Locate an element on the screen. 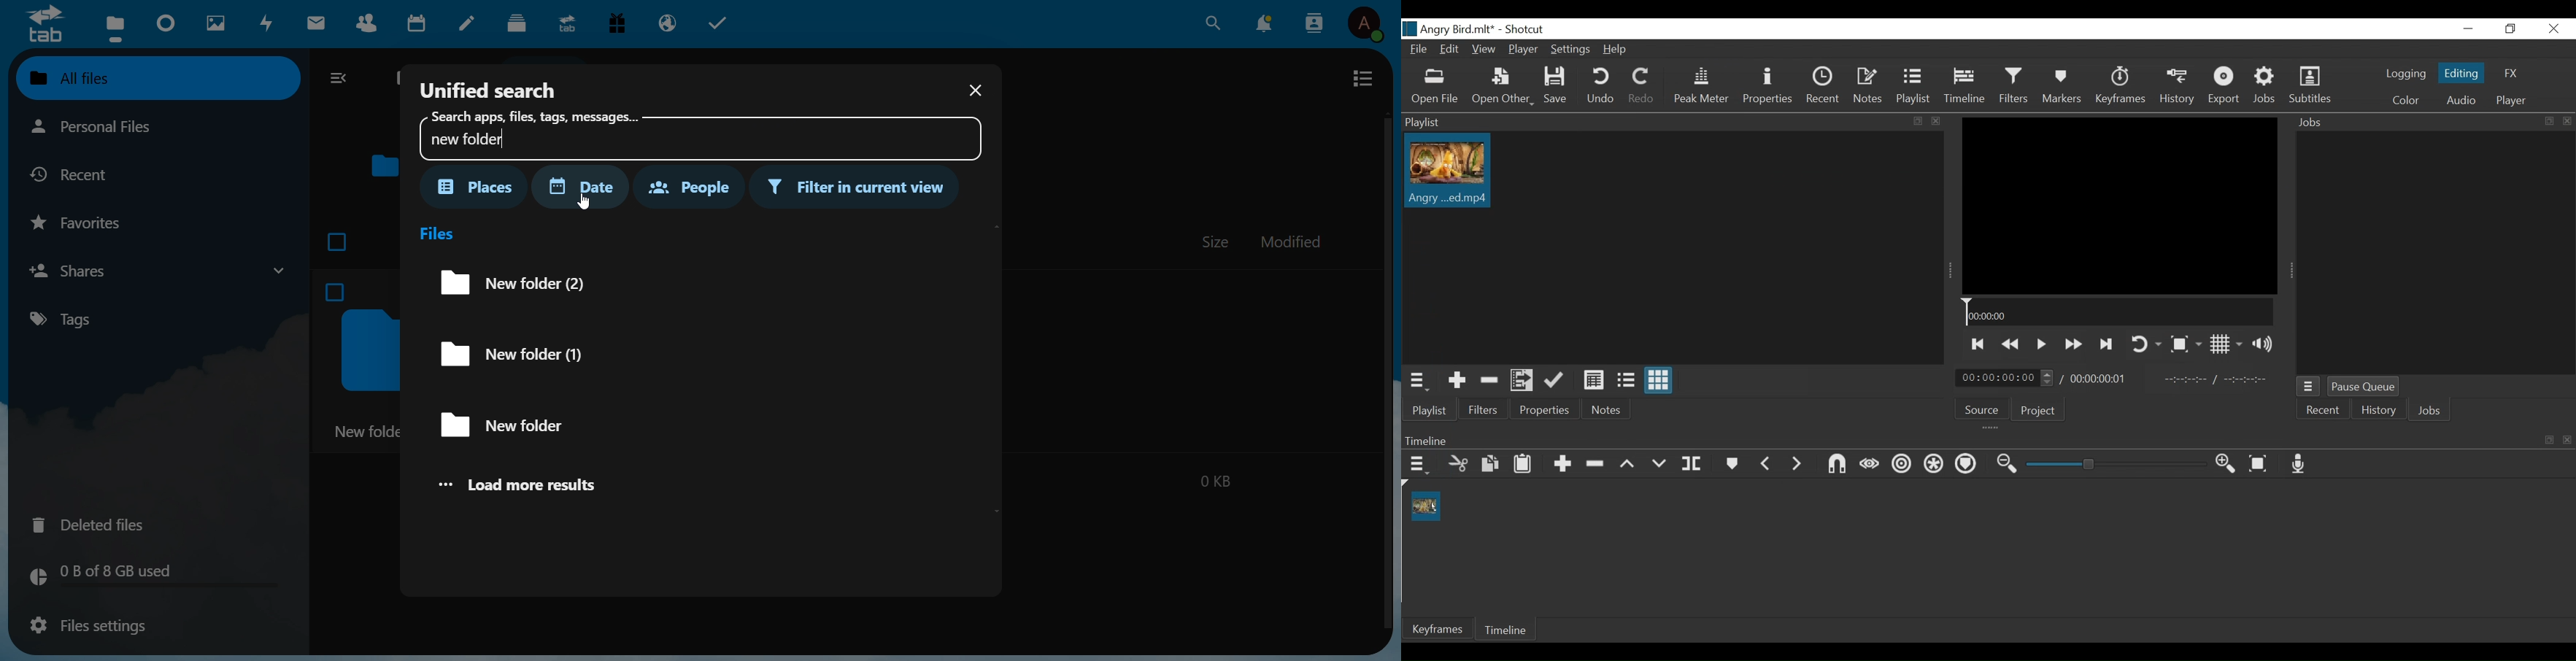 This screenshot has width=2576, height=672. contacts is located at coordinates (1315, 23).